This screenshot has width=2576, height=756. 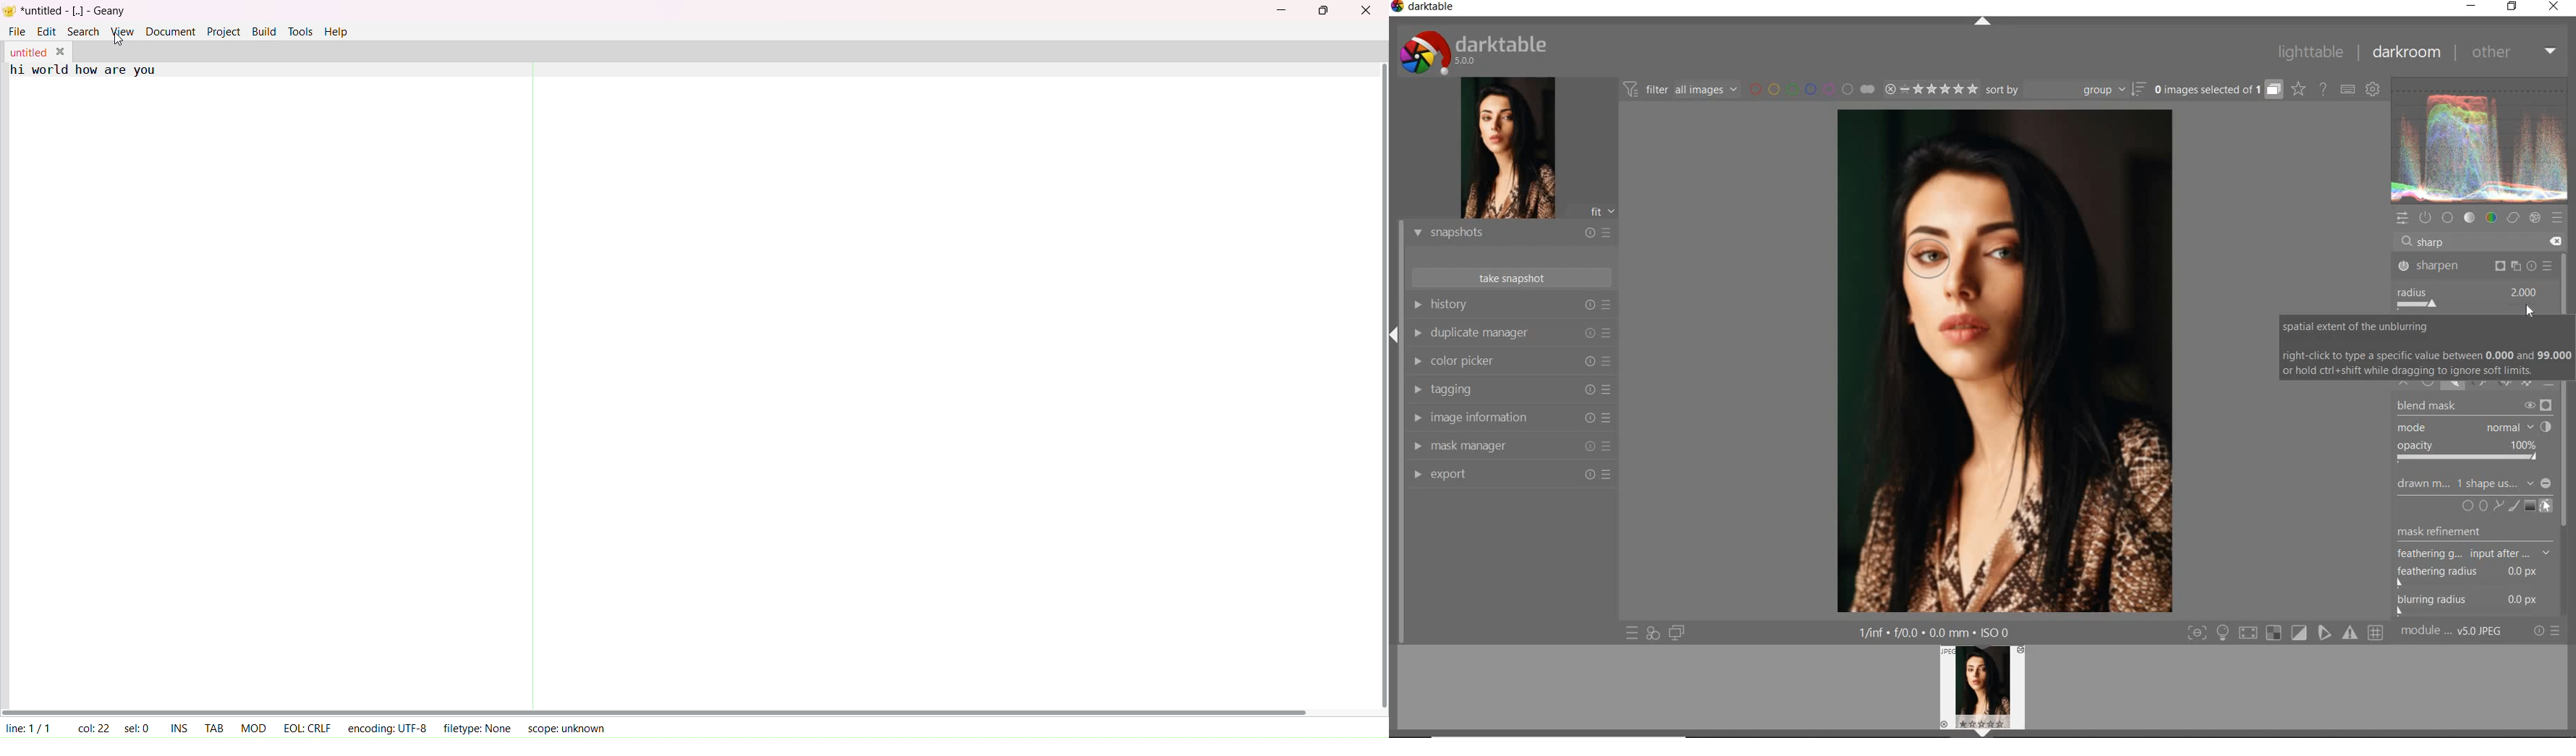 What do you see at coordinates (2559, 219) in the screenshot?
I see `presets` at bounding box center [2559, 219].